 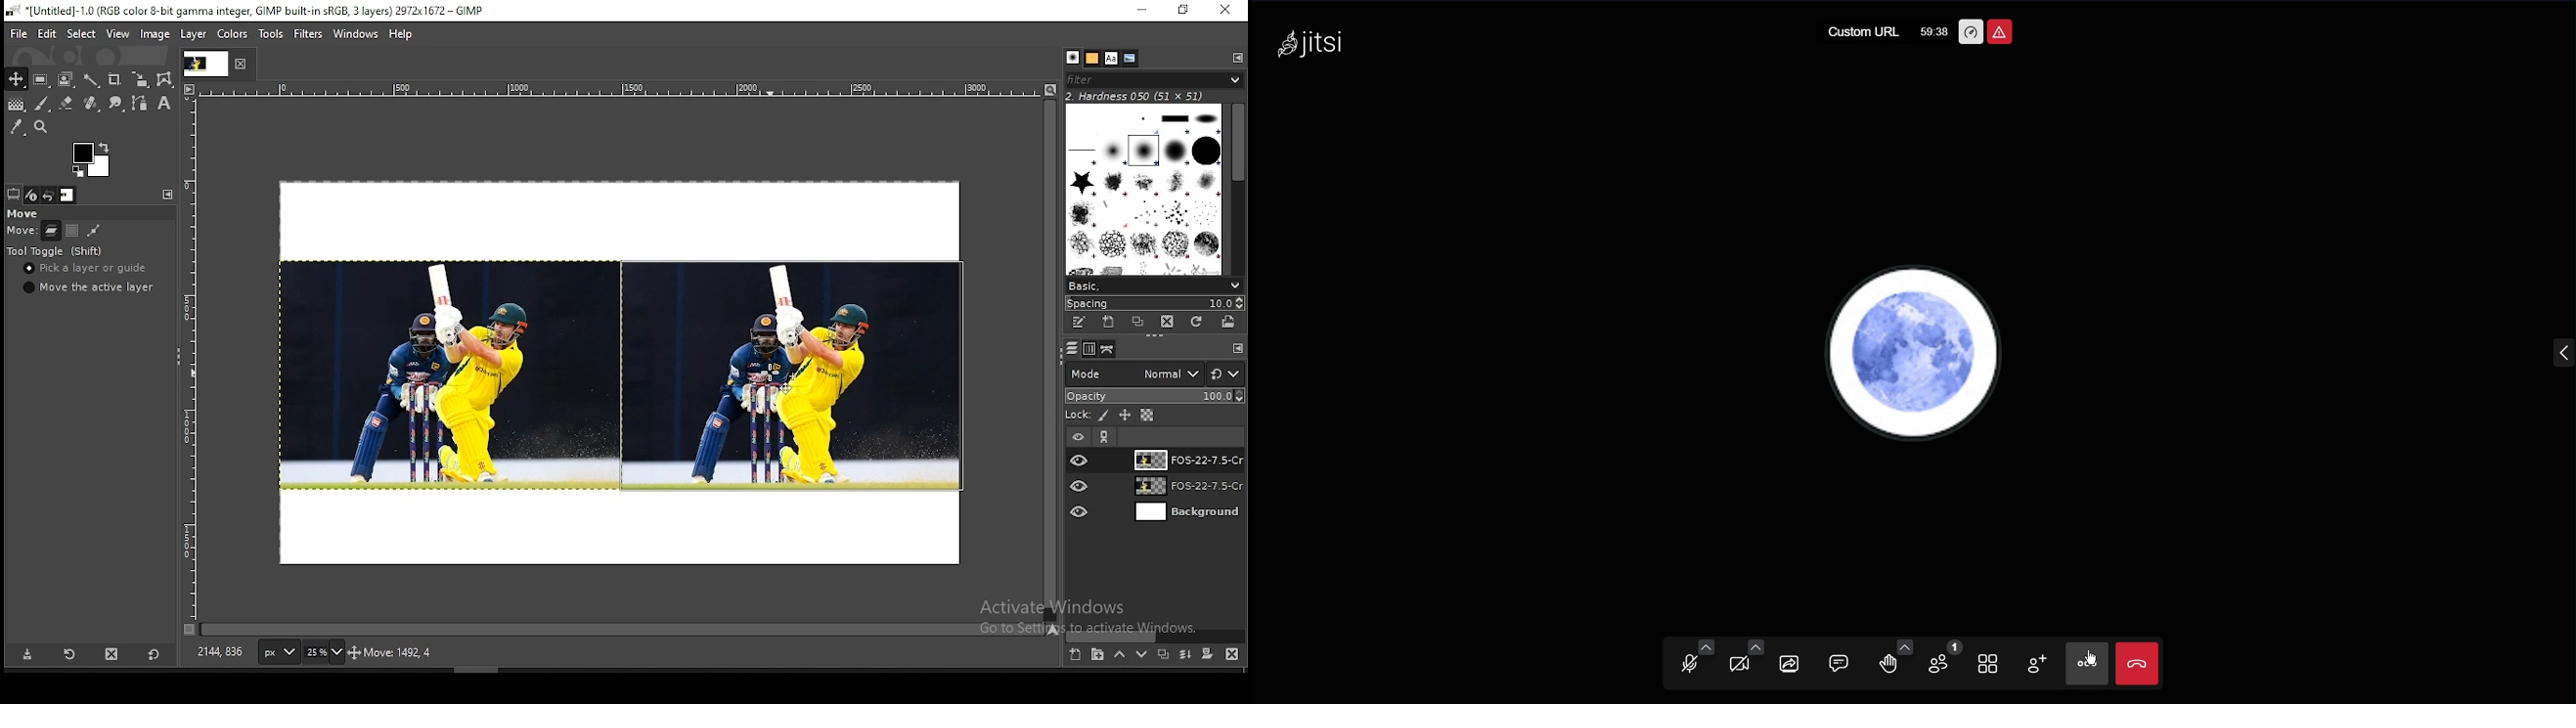 I want to click on save tool preset, so click(x=28, y=655).